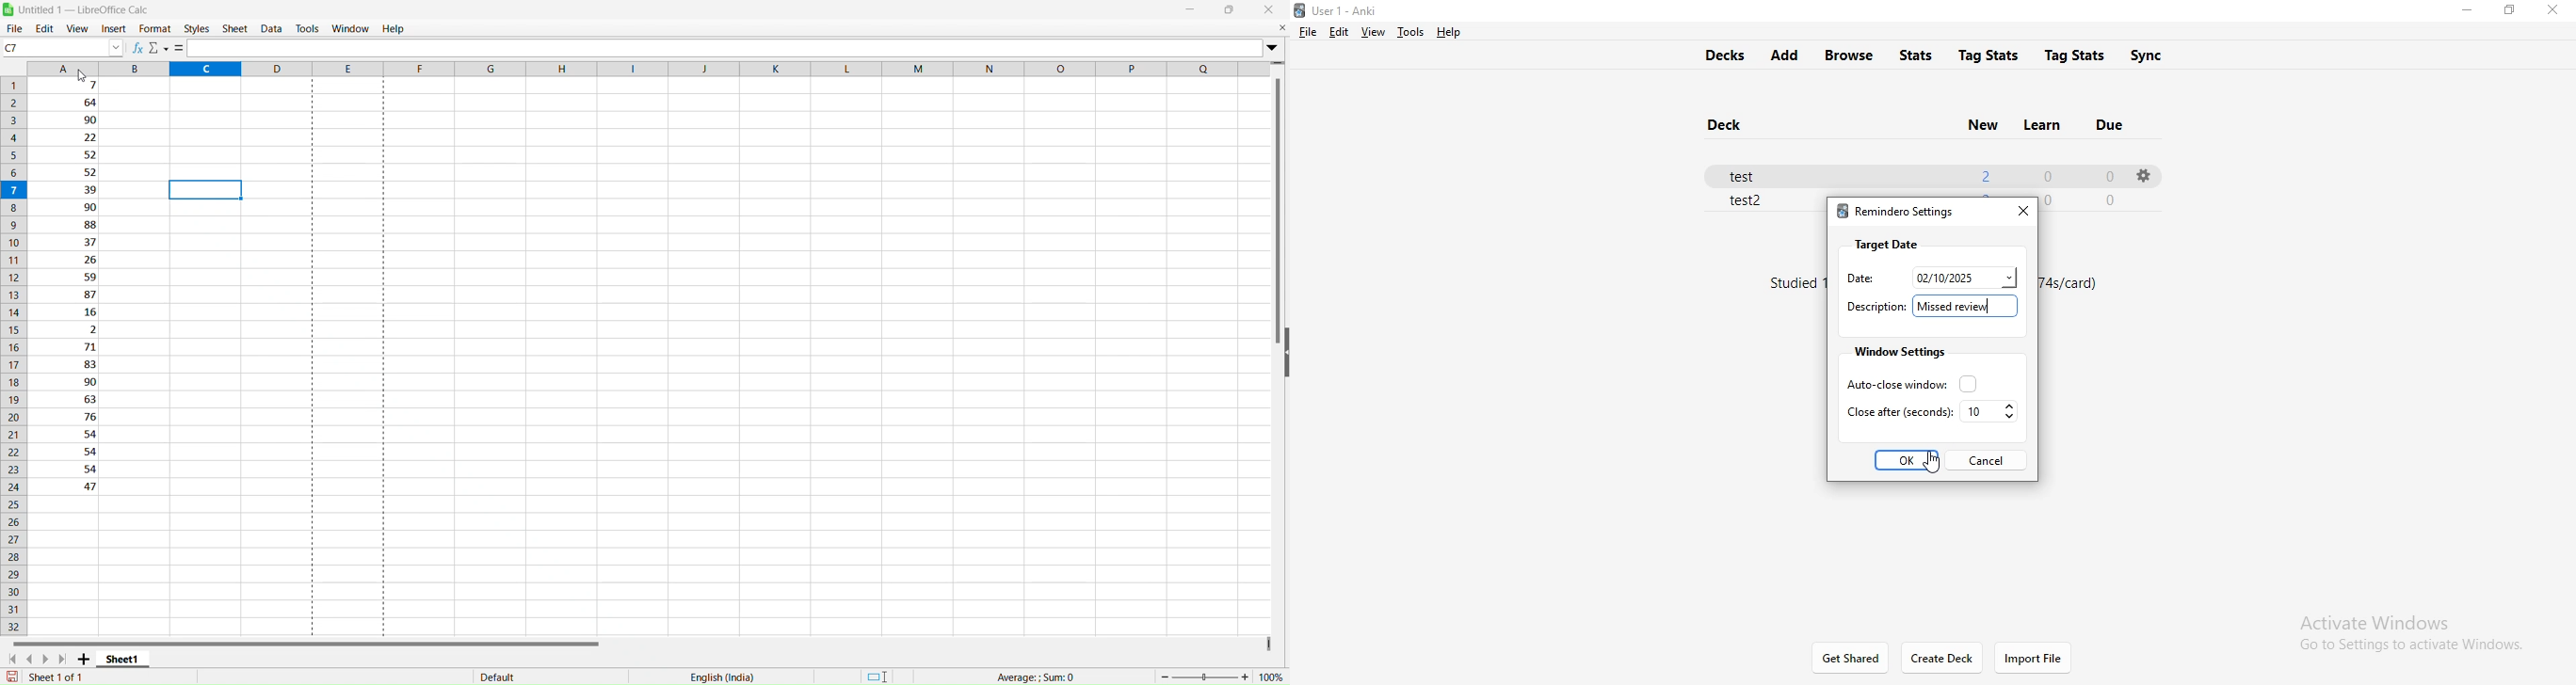  Describe the element at coordinates (1371, 32) in the screenshot. I see `view` at that location.